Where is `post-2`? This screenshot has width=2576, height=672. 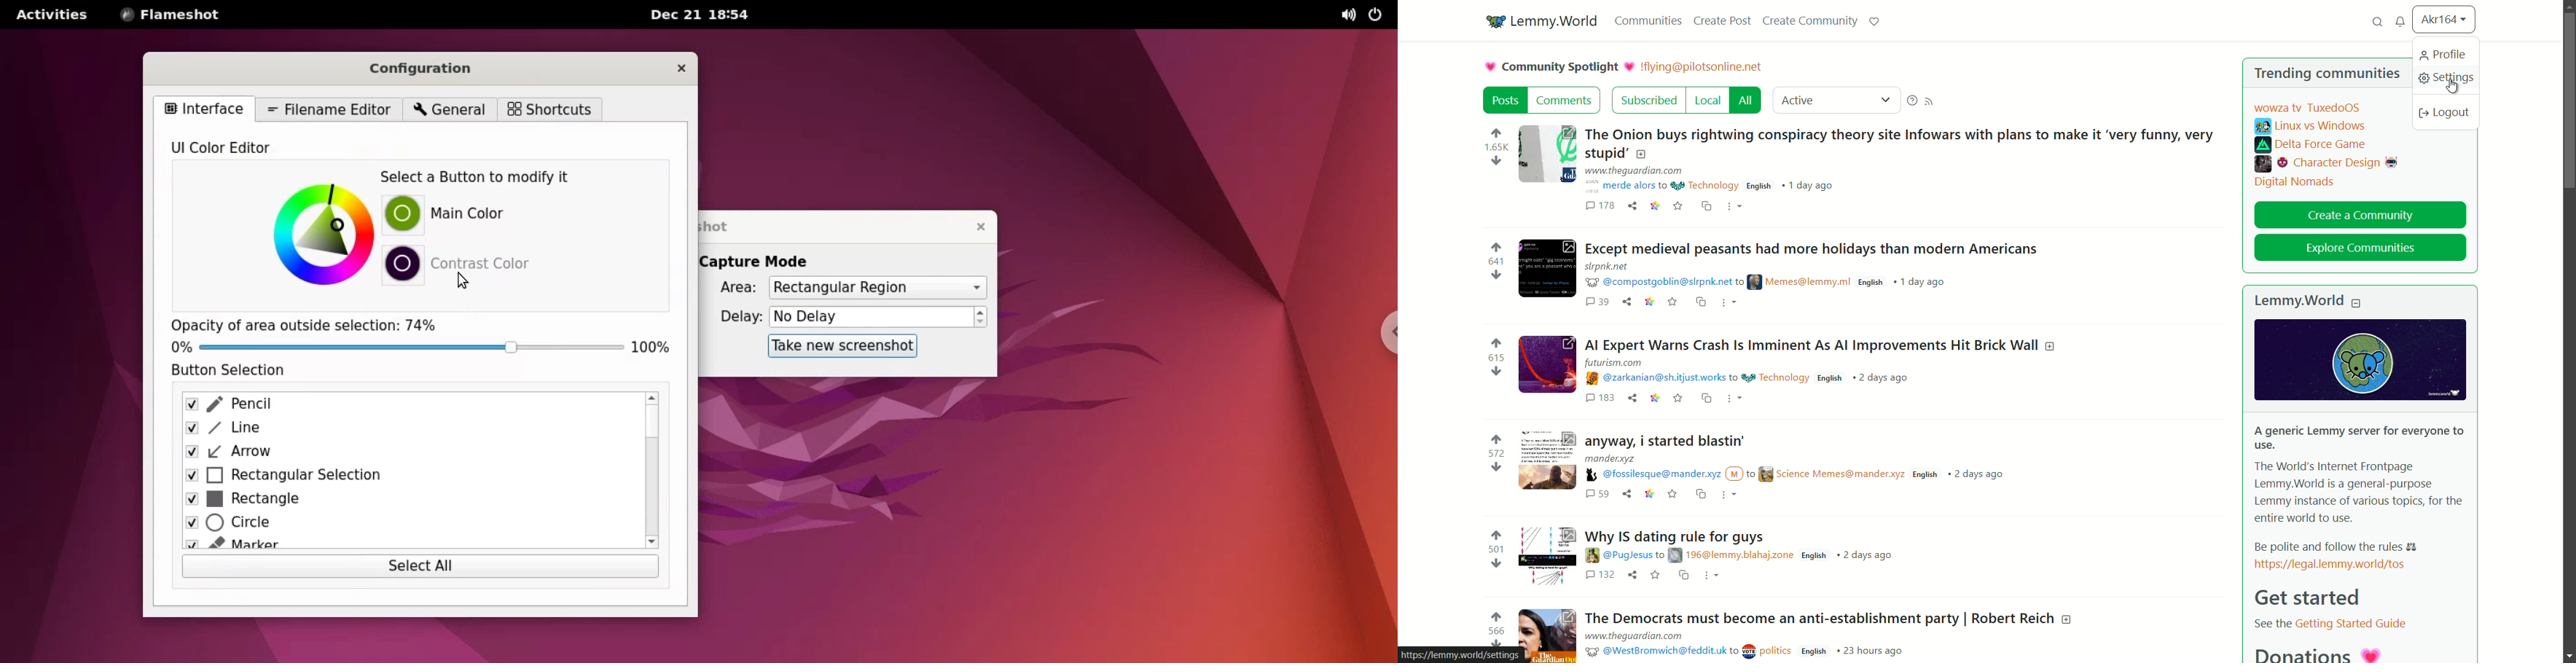
post-2 is located at coordinates (1813, 246).